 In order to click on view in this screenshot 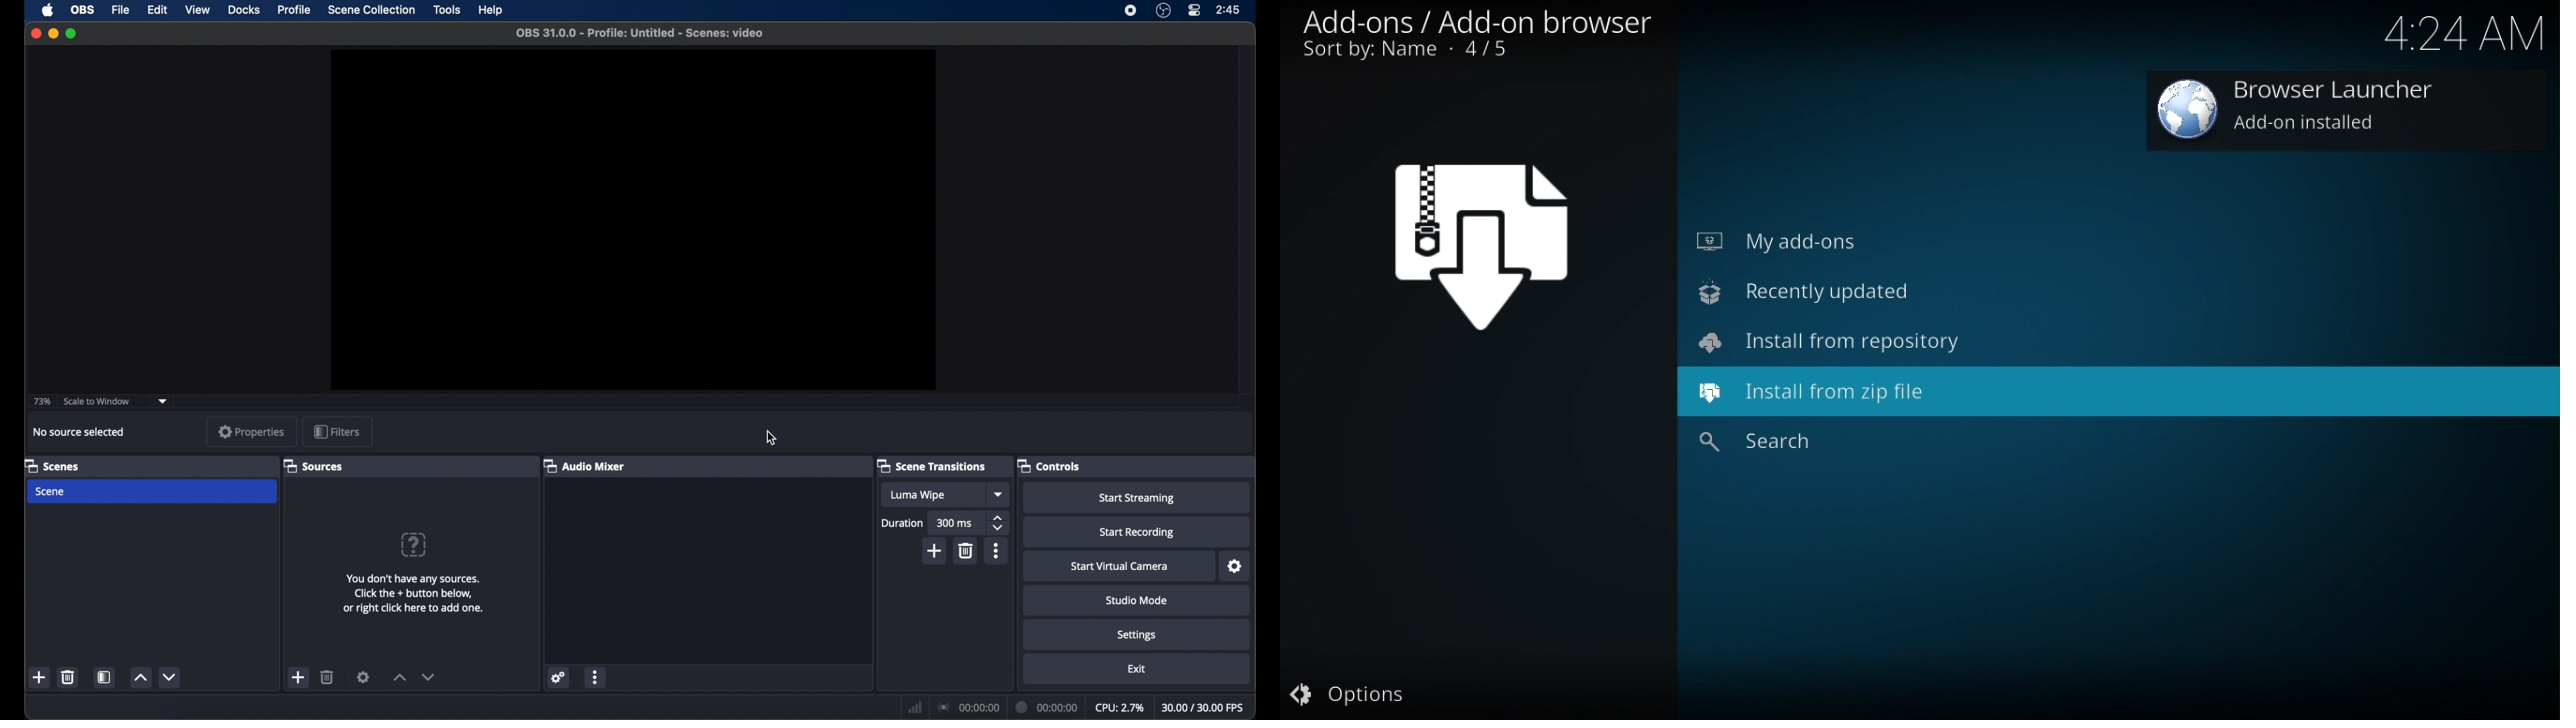, I will do `click(197, 11)`.